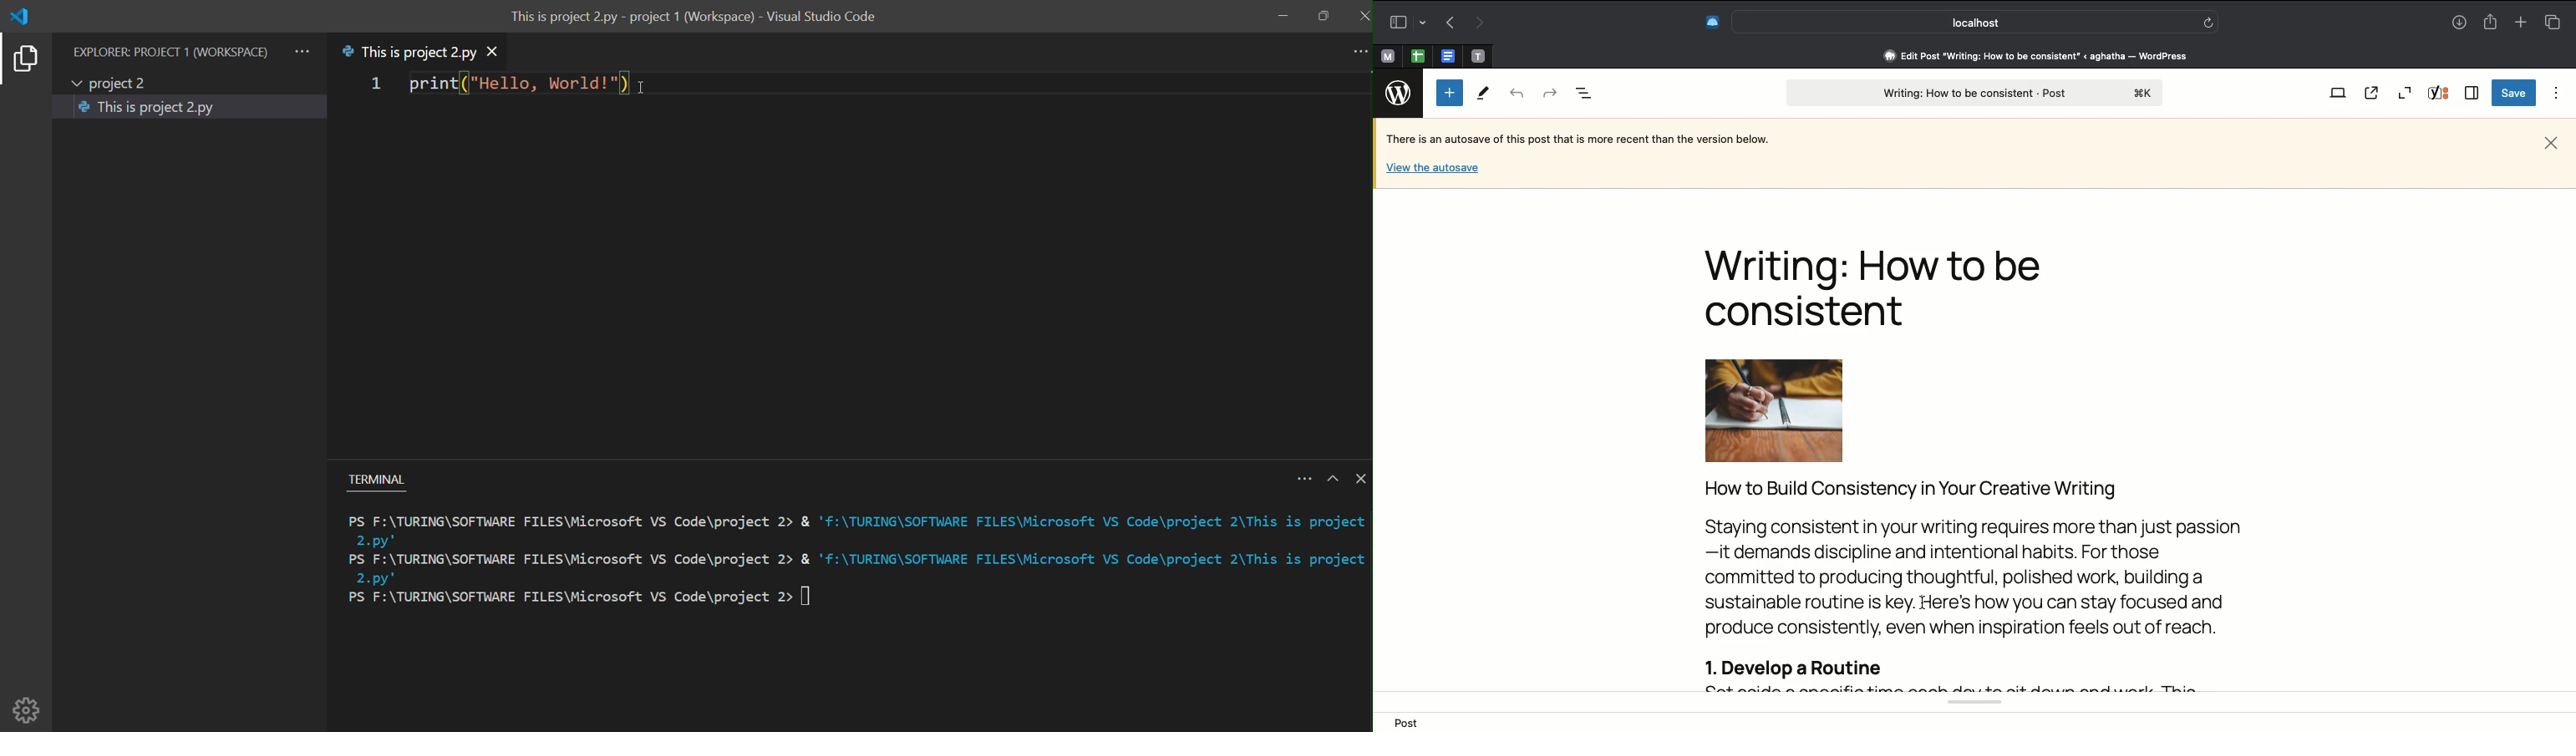  Describe the element at coordinates (2025, 56) in the screenshot. I see `Address` at that location.